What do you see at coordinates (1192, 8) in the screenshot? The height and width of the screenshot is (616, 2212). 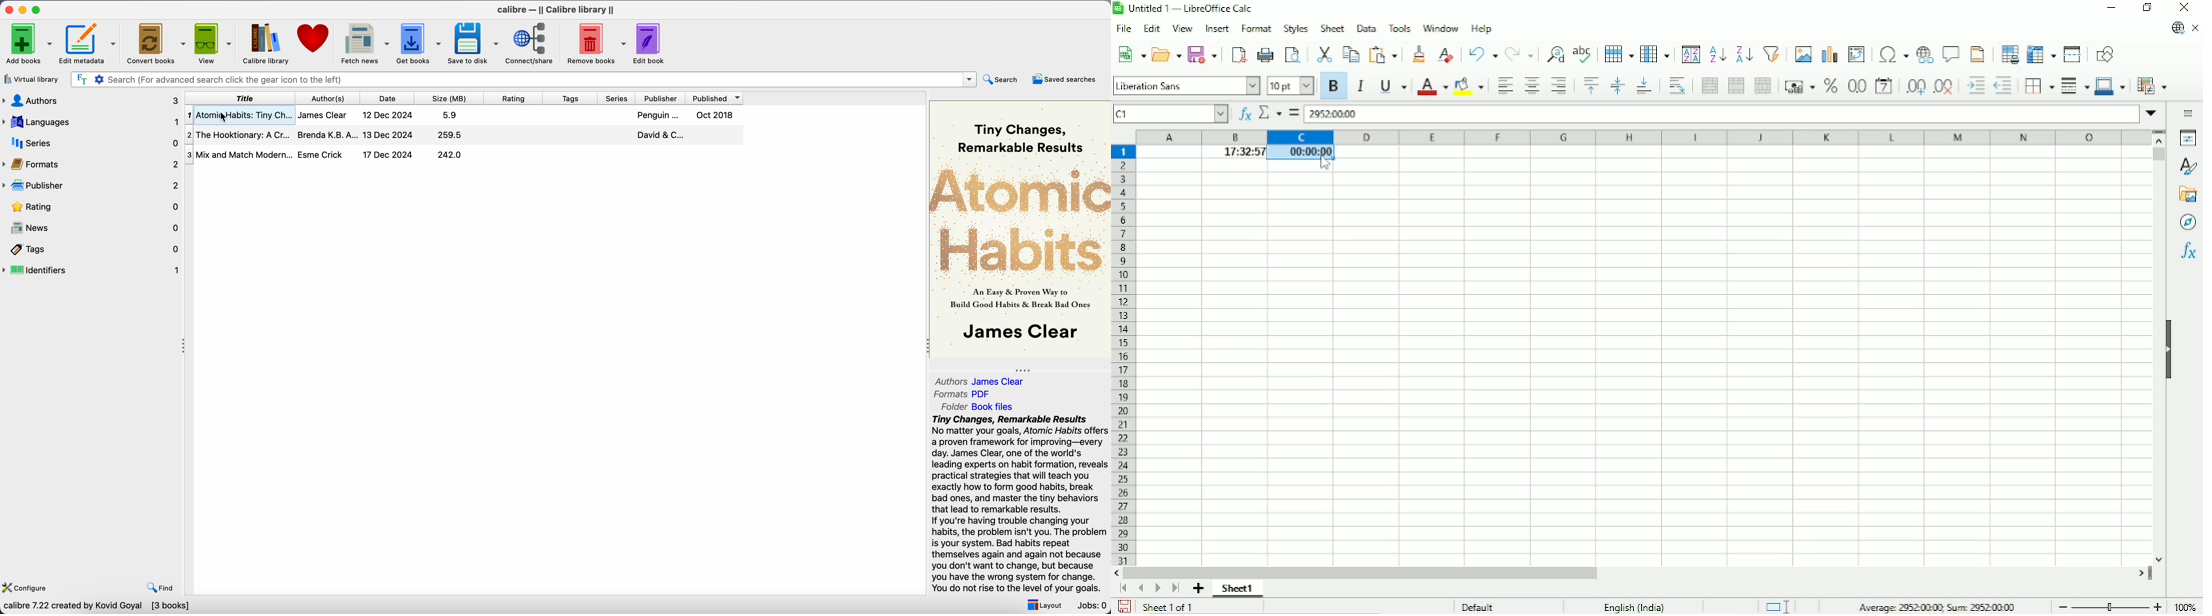 I see `Untitled 1 — LibreOffice Calc` at bounding box center [1192, 8].